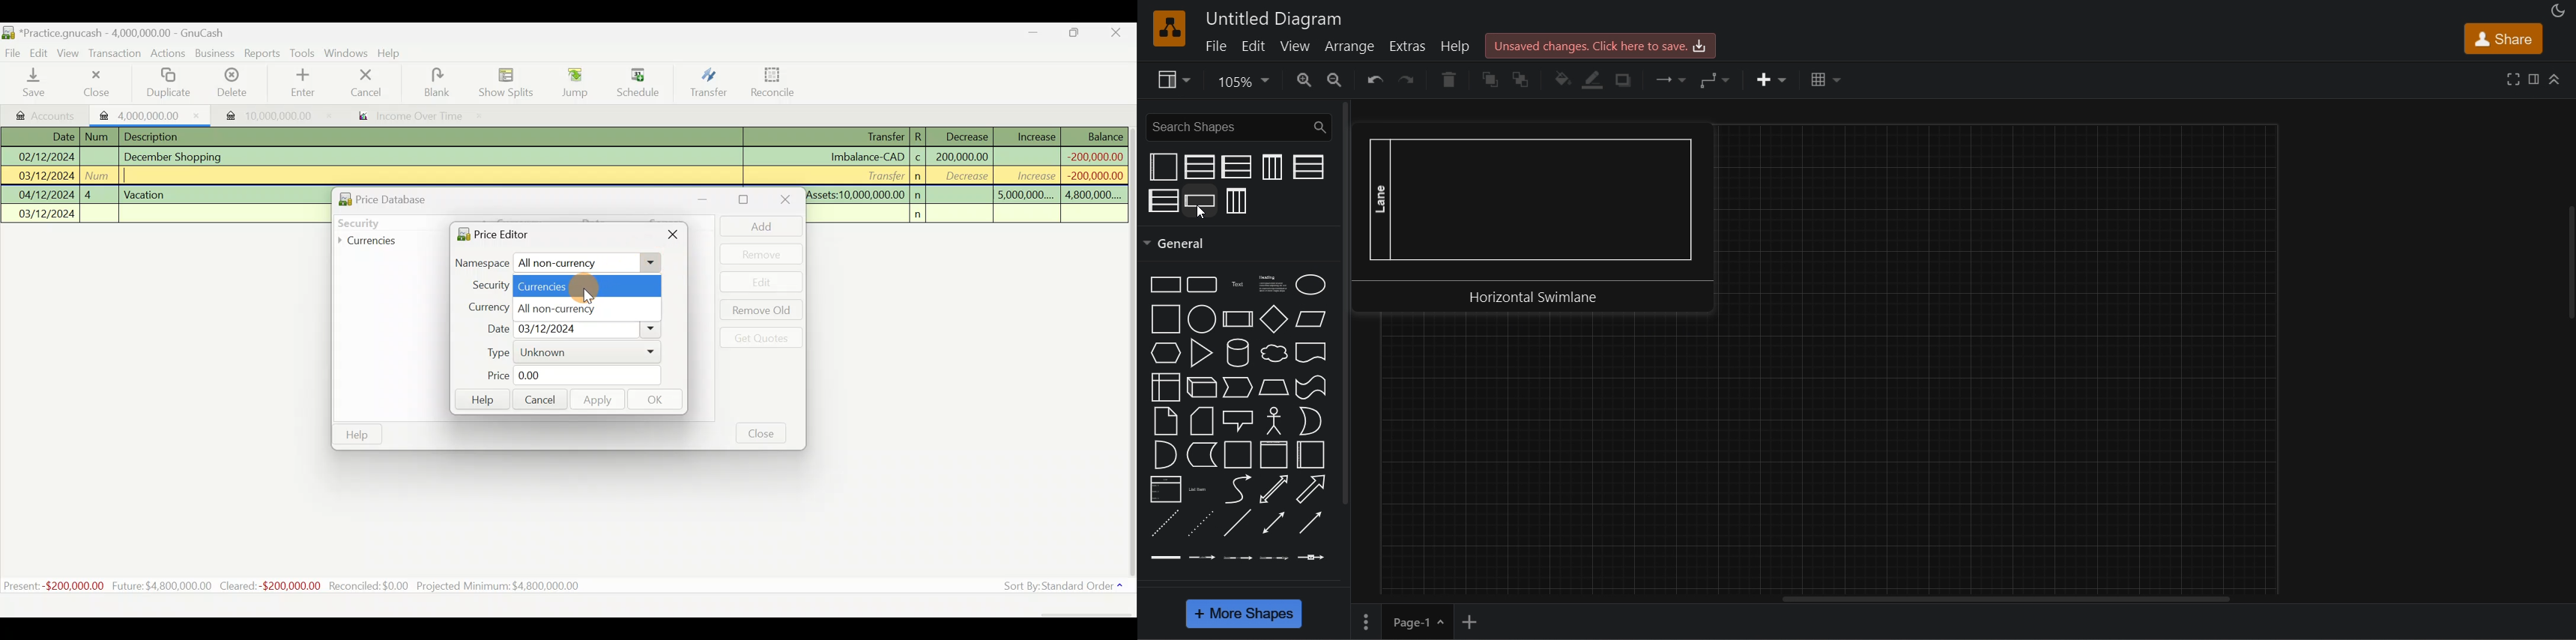 The height and width of the screenshot is (644, 2576). I want to click on December Shopping, so click(178, 157).